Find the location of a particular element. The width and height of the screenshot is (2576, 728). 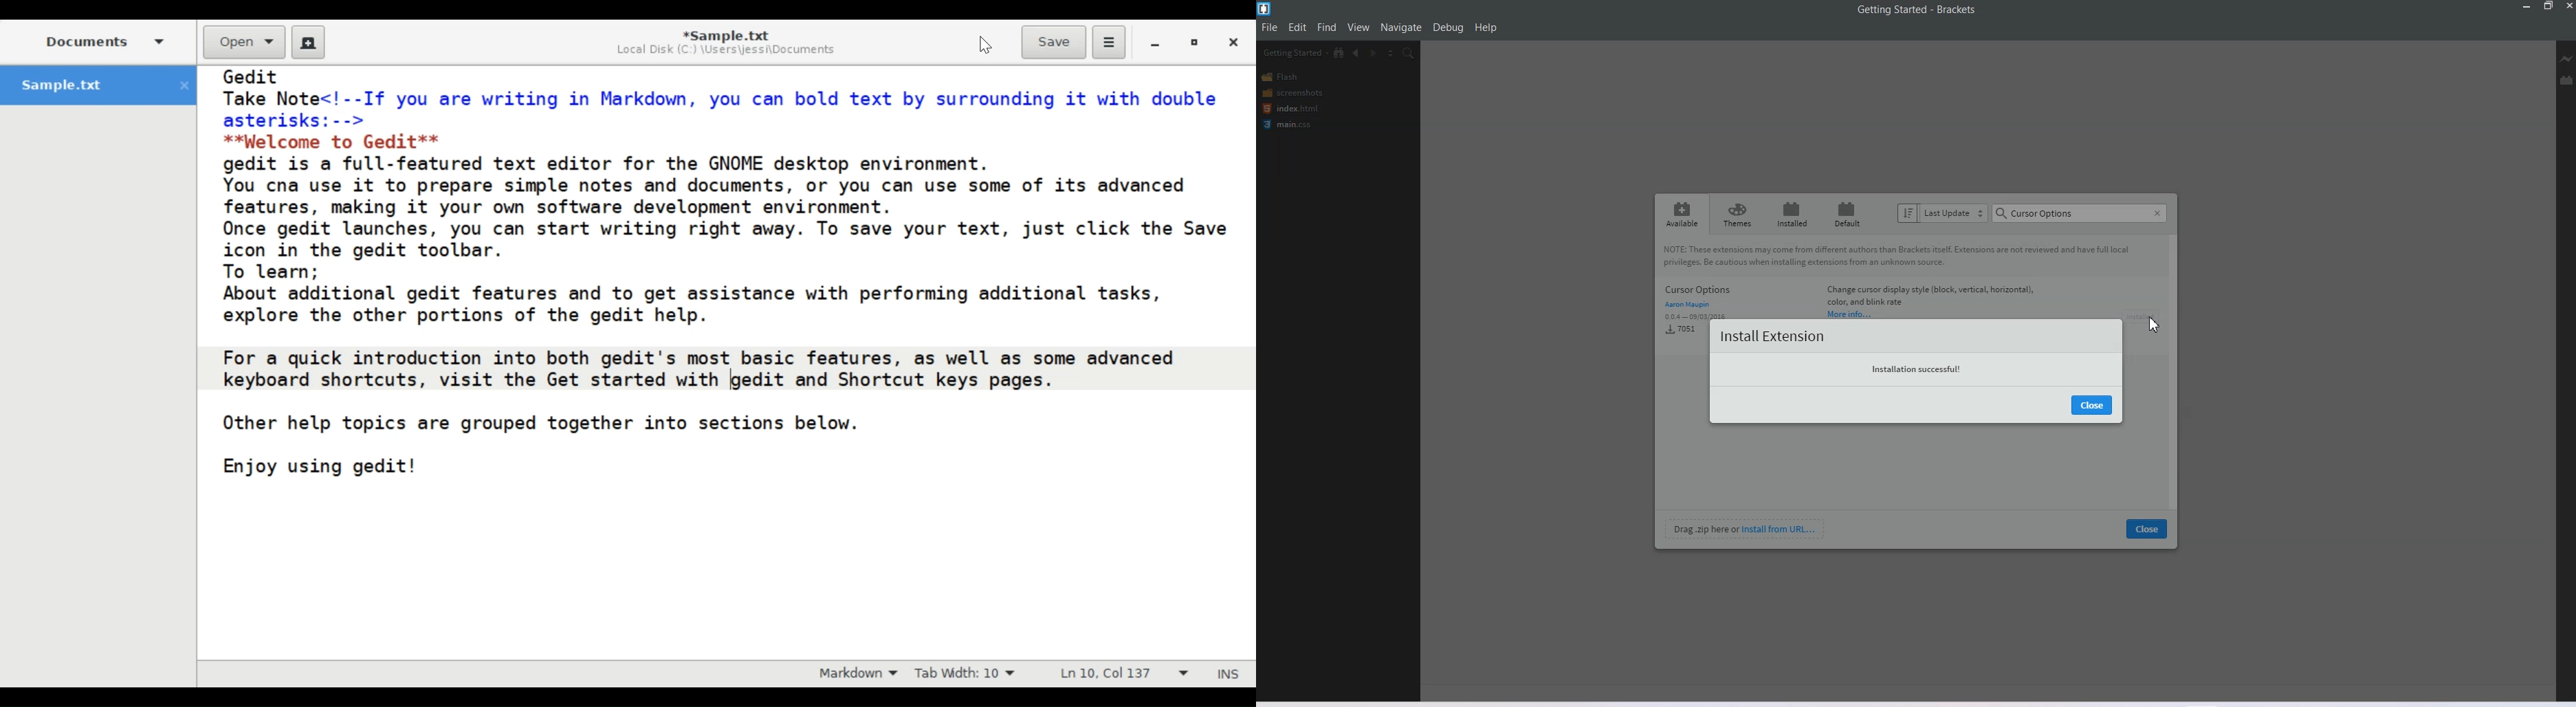

last update is located at coordinates (1955, 213).